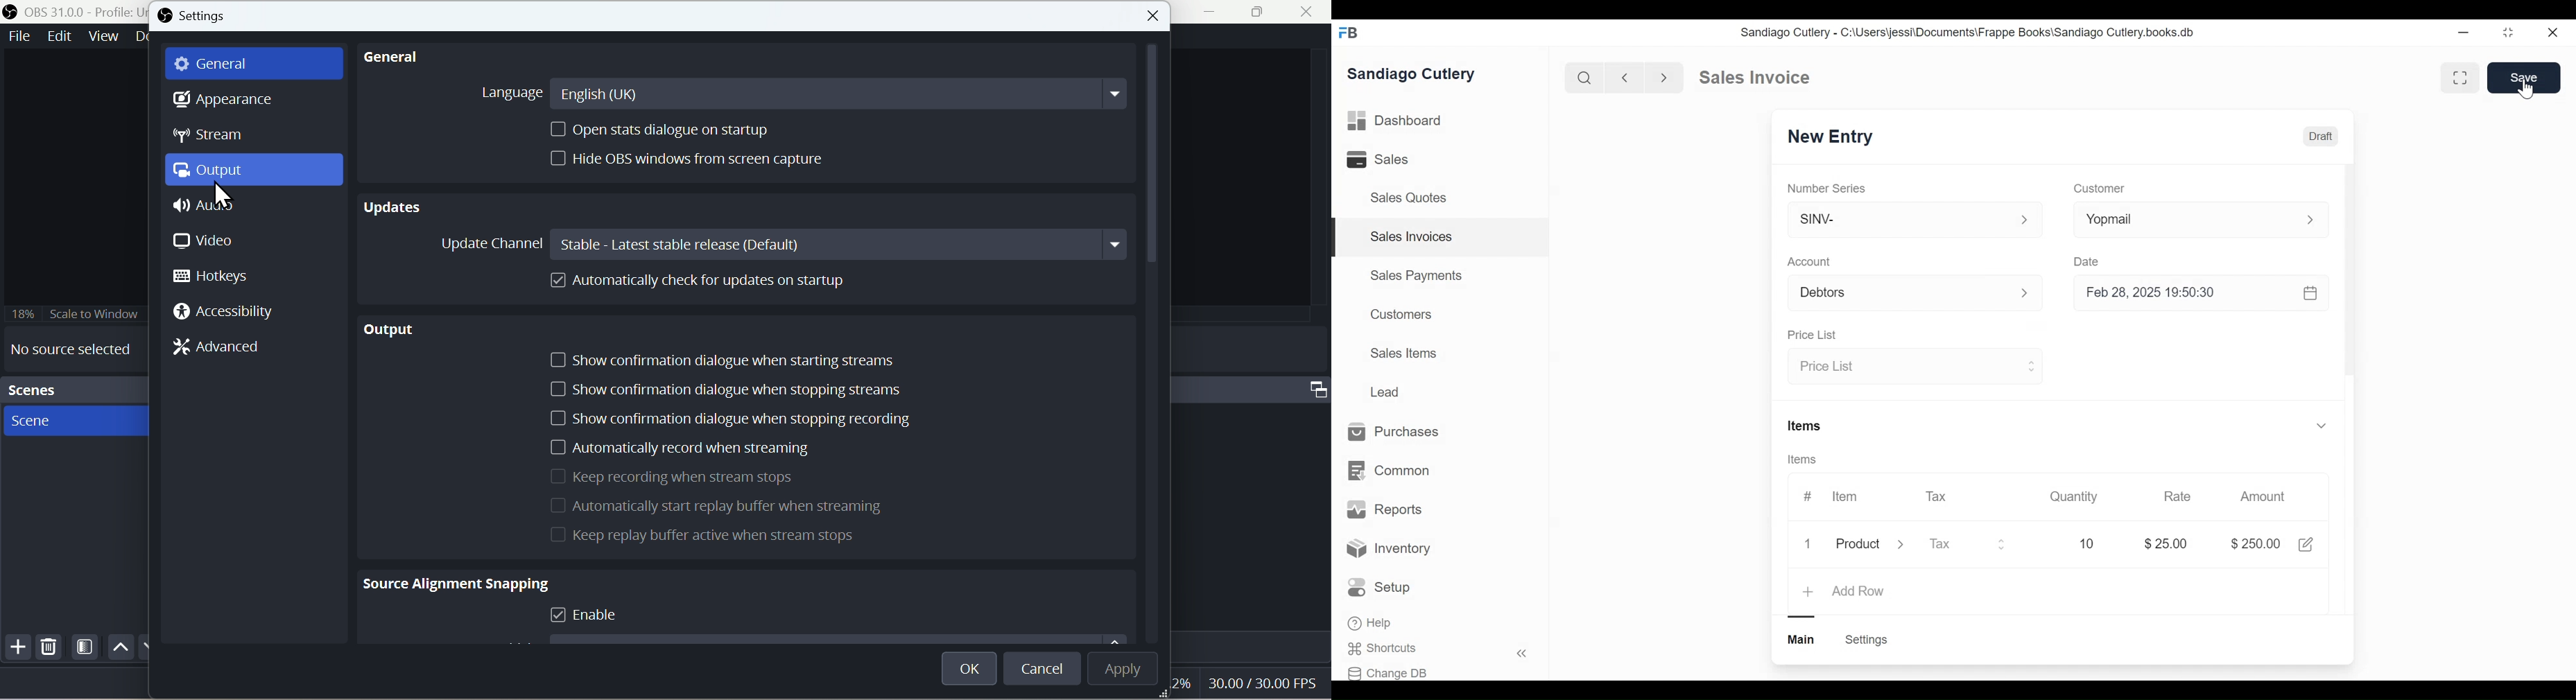 The image size is (2576, 700). Describe the element at coordinates (1044, 667) in the screenshot. I see `cancel` at that location.